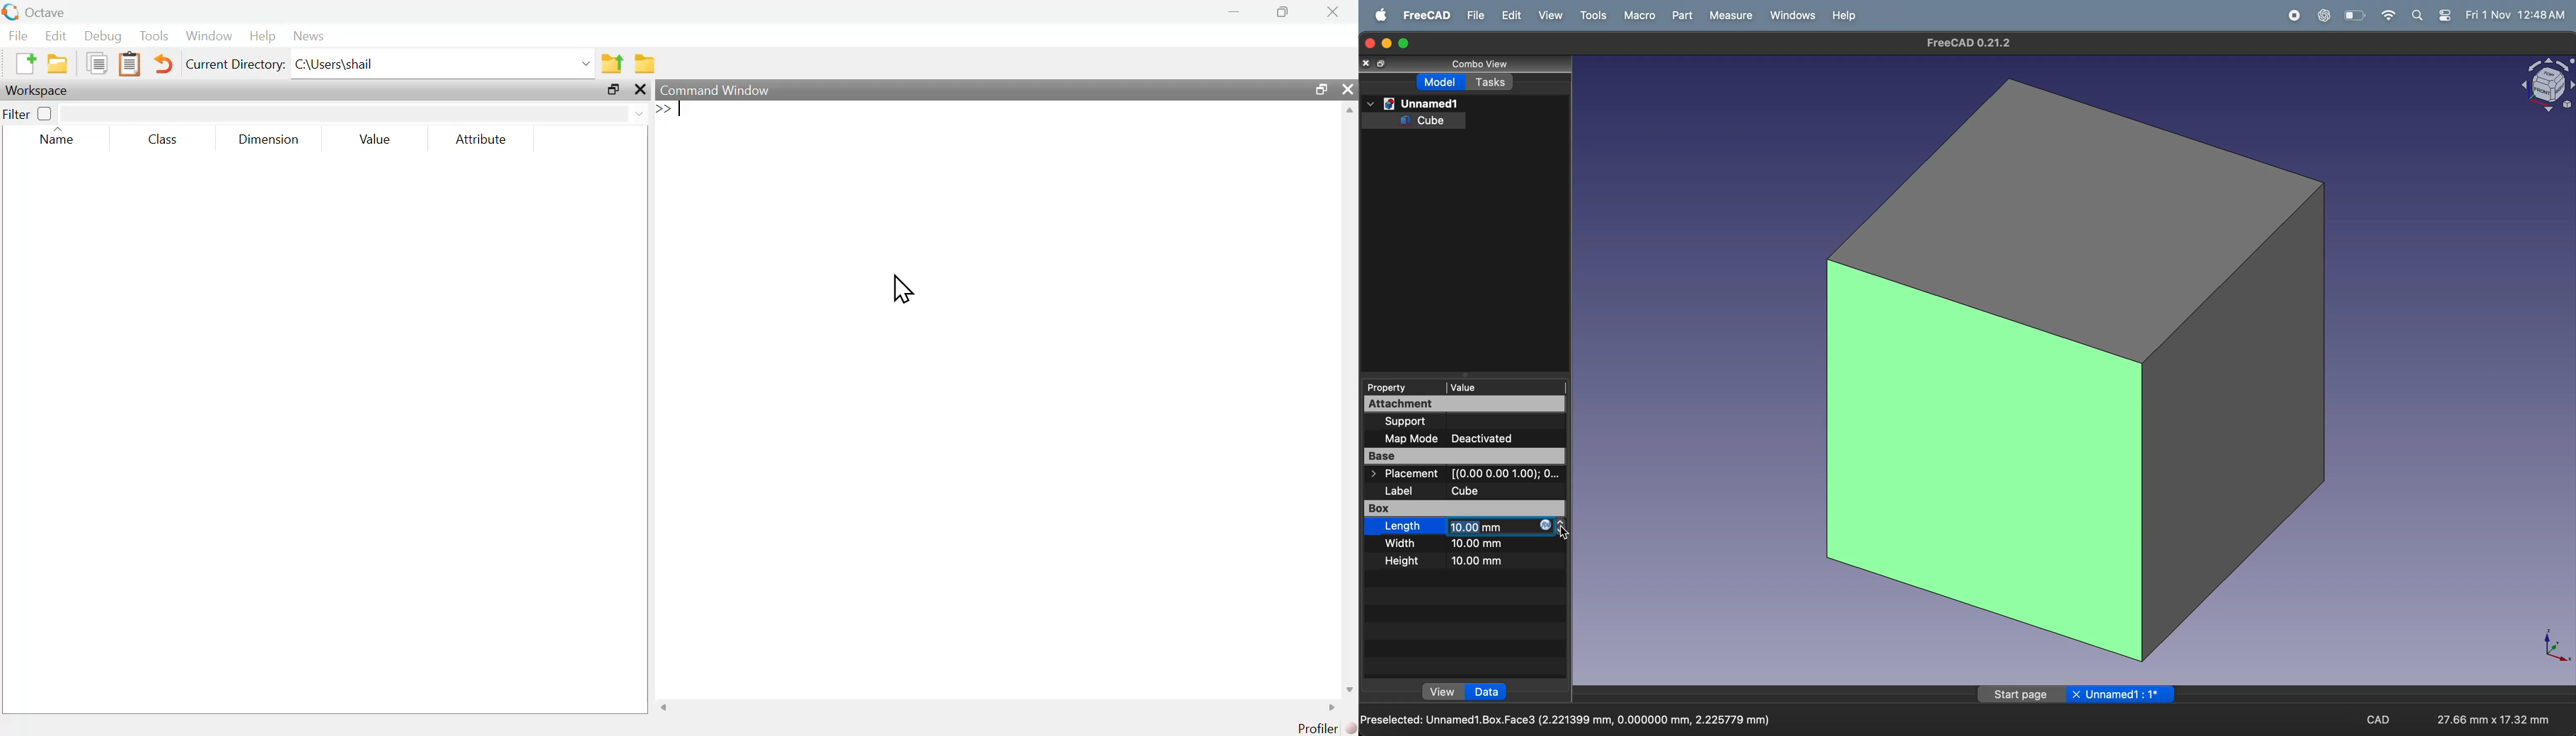  What do you see at coordinates (1333, 12) in the screenshot?
I see `close` at bounding box center [1333, 12].